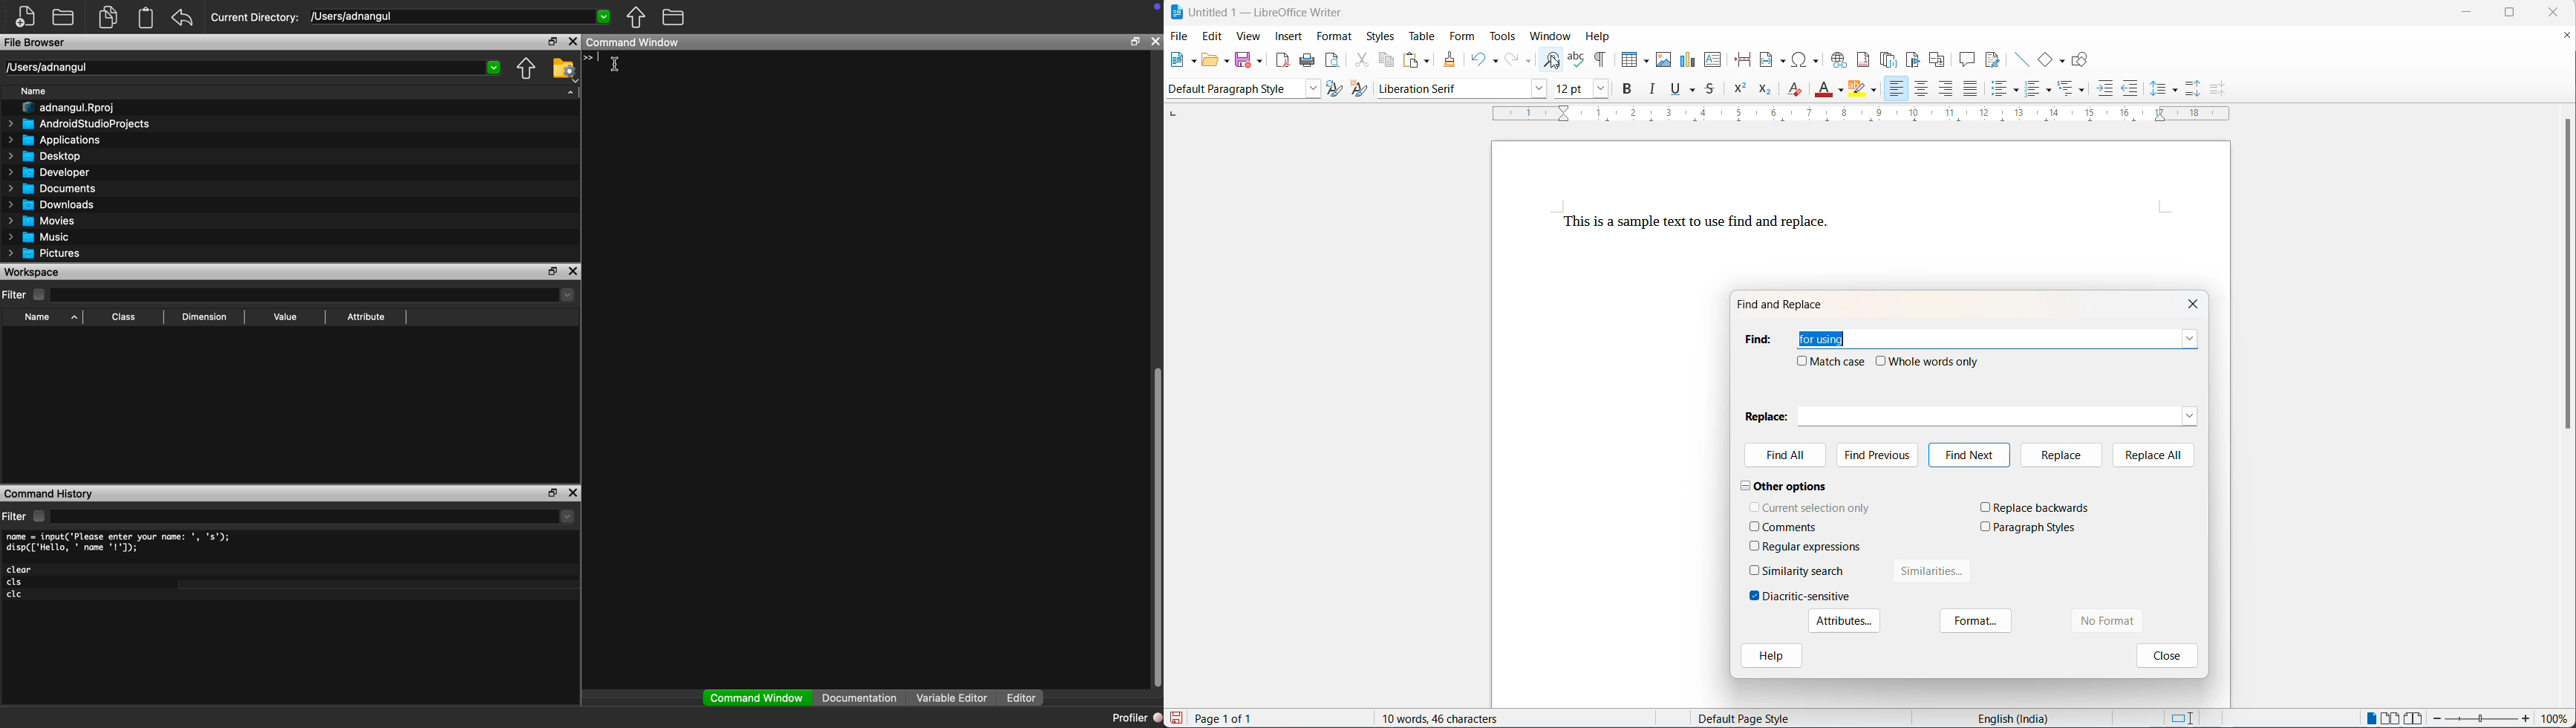 This screenshot has width=2576, height=728. I want to click on replace backwards, so click(2043, 507).